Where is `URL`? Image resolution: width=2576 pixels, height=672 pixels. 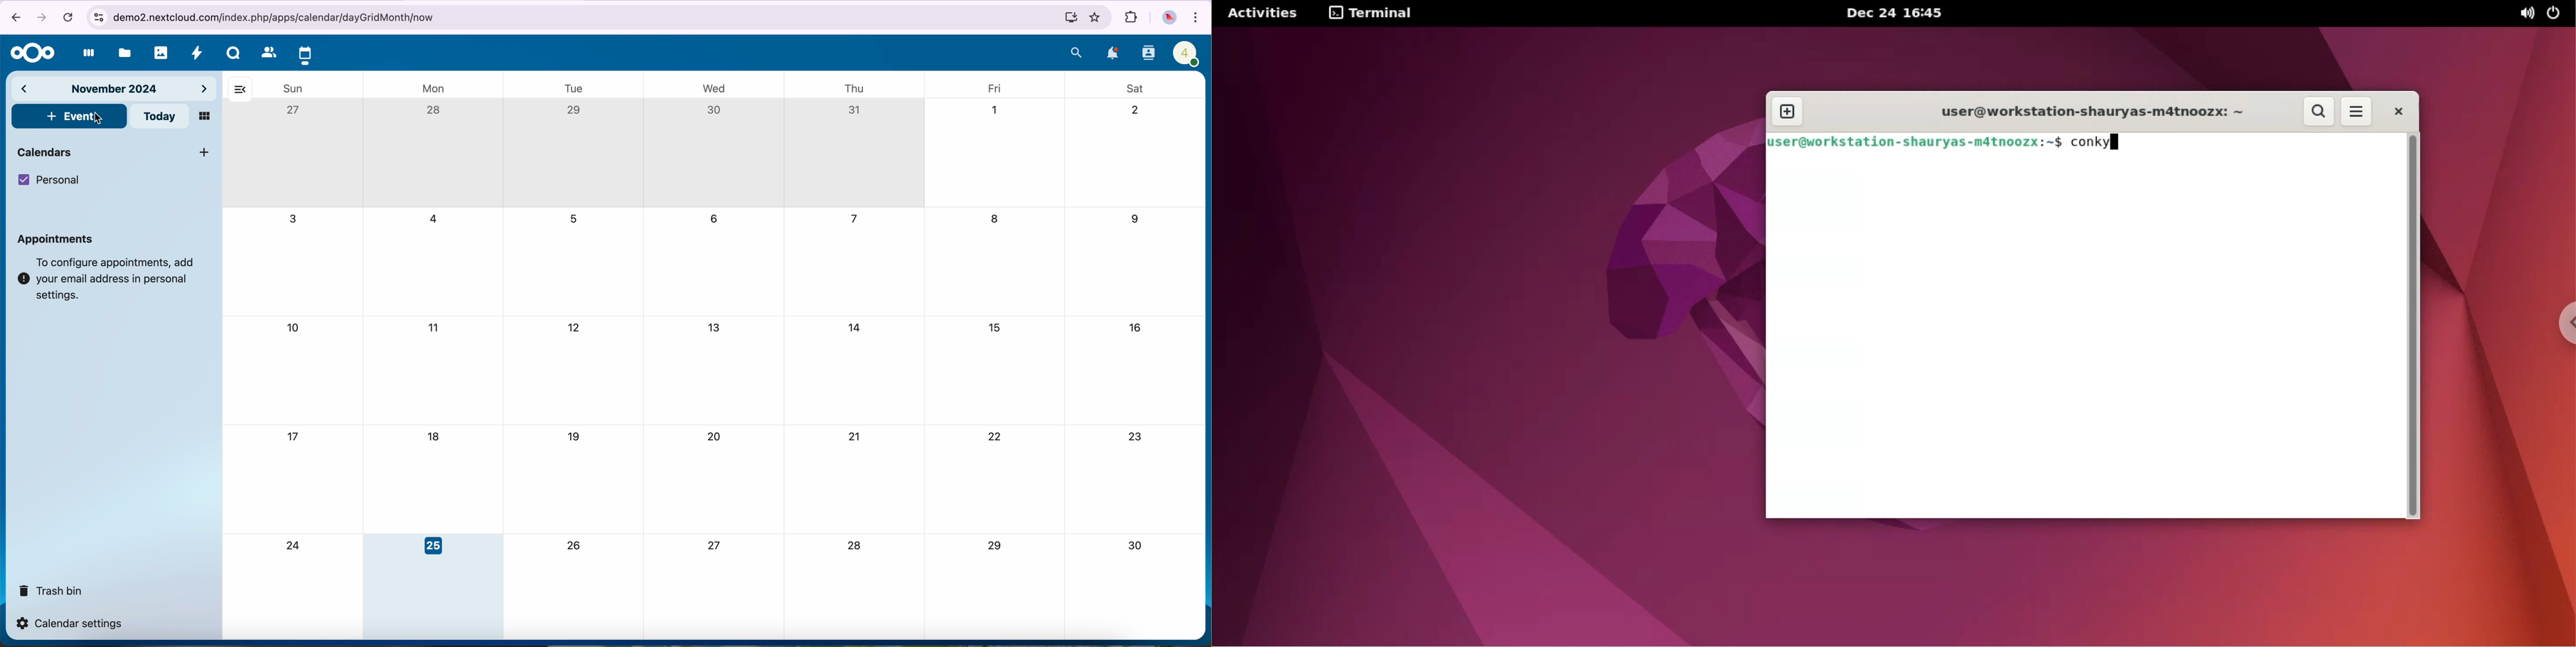
URL is located at coordinates (280, 18).